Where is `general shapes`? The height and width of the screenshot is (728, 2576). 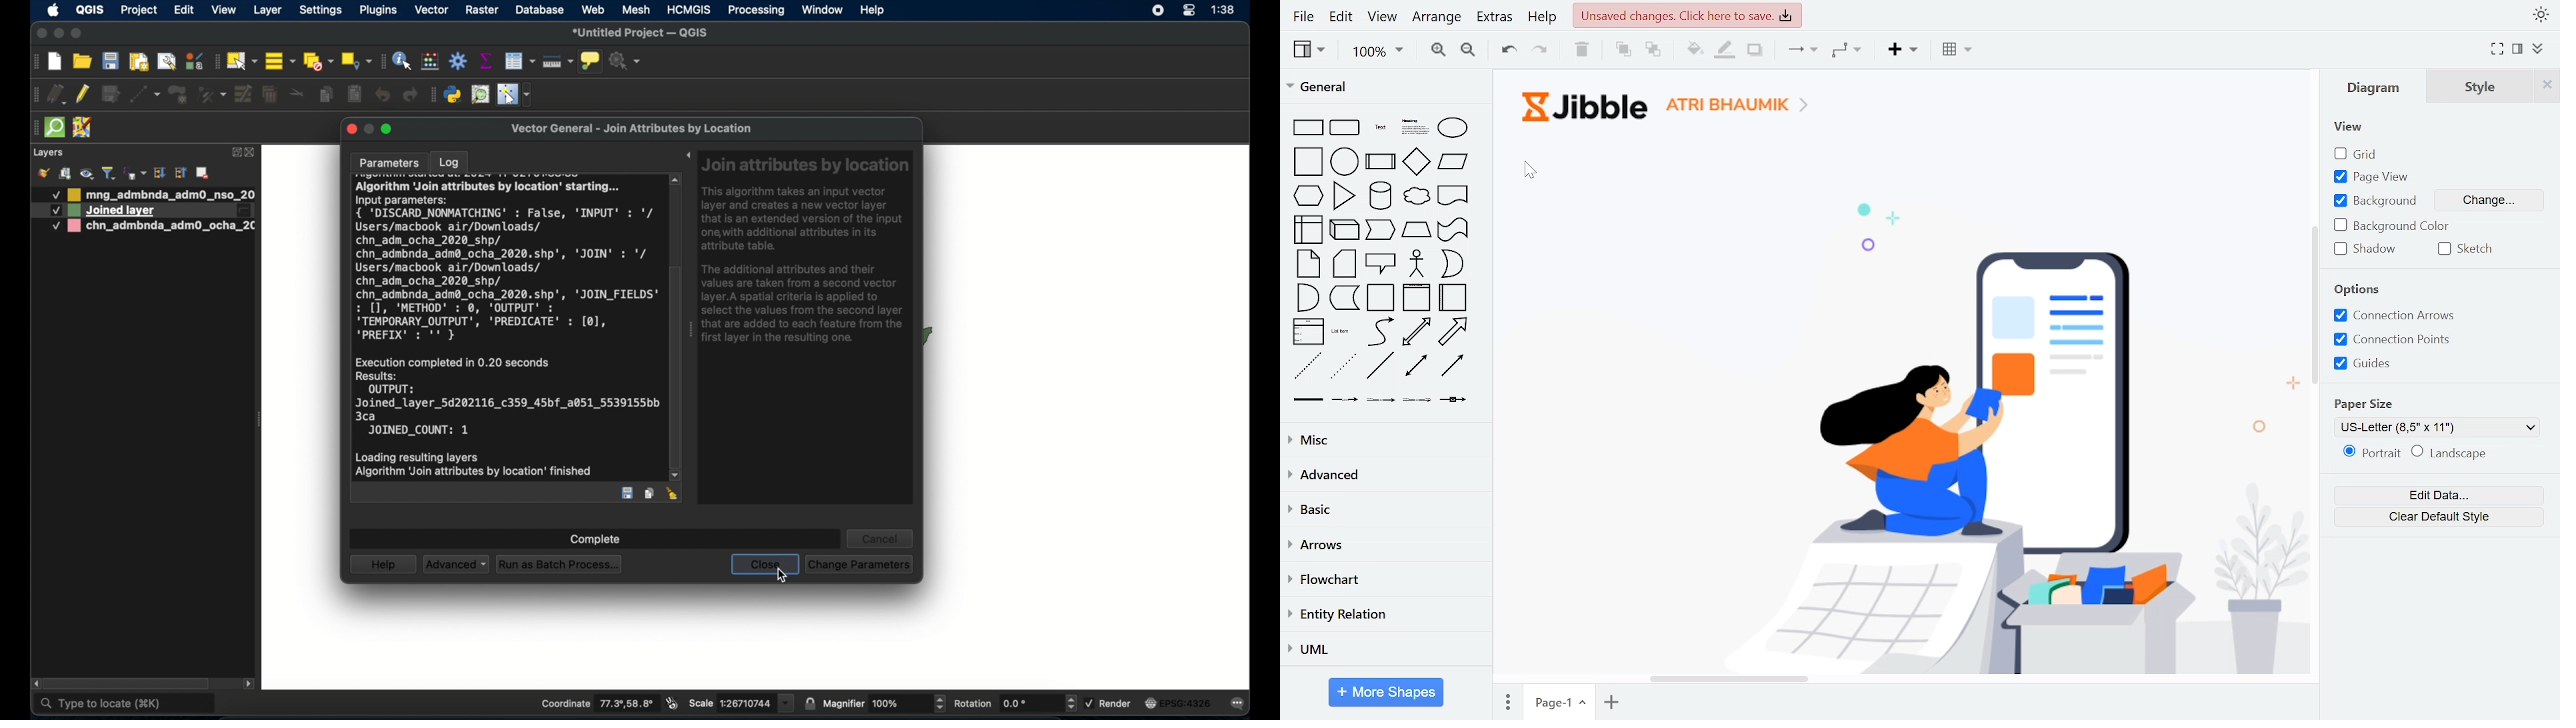
general shapes is located at coordinates (1306, 160).